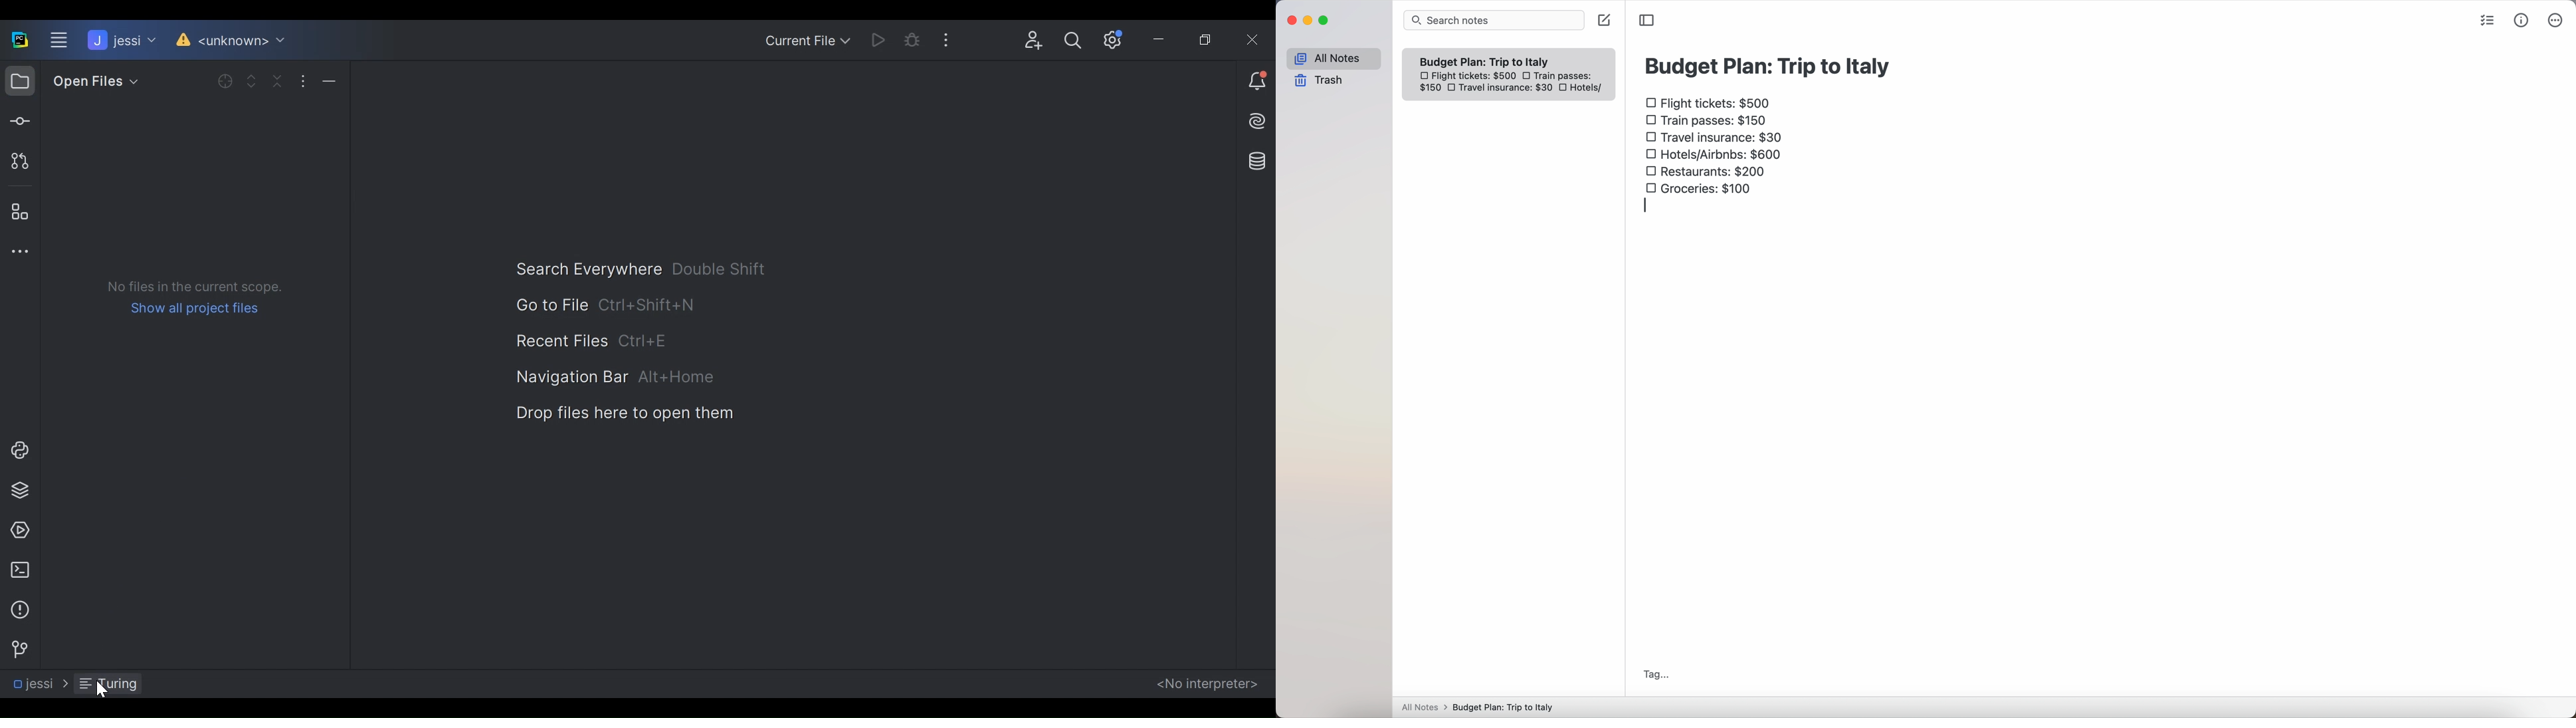  What do you see at coordinates (1706, 169) in the screenshot?
I see `restaurants: $200 checkbox` at bounding box center [1706, 169].